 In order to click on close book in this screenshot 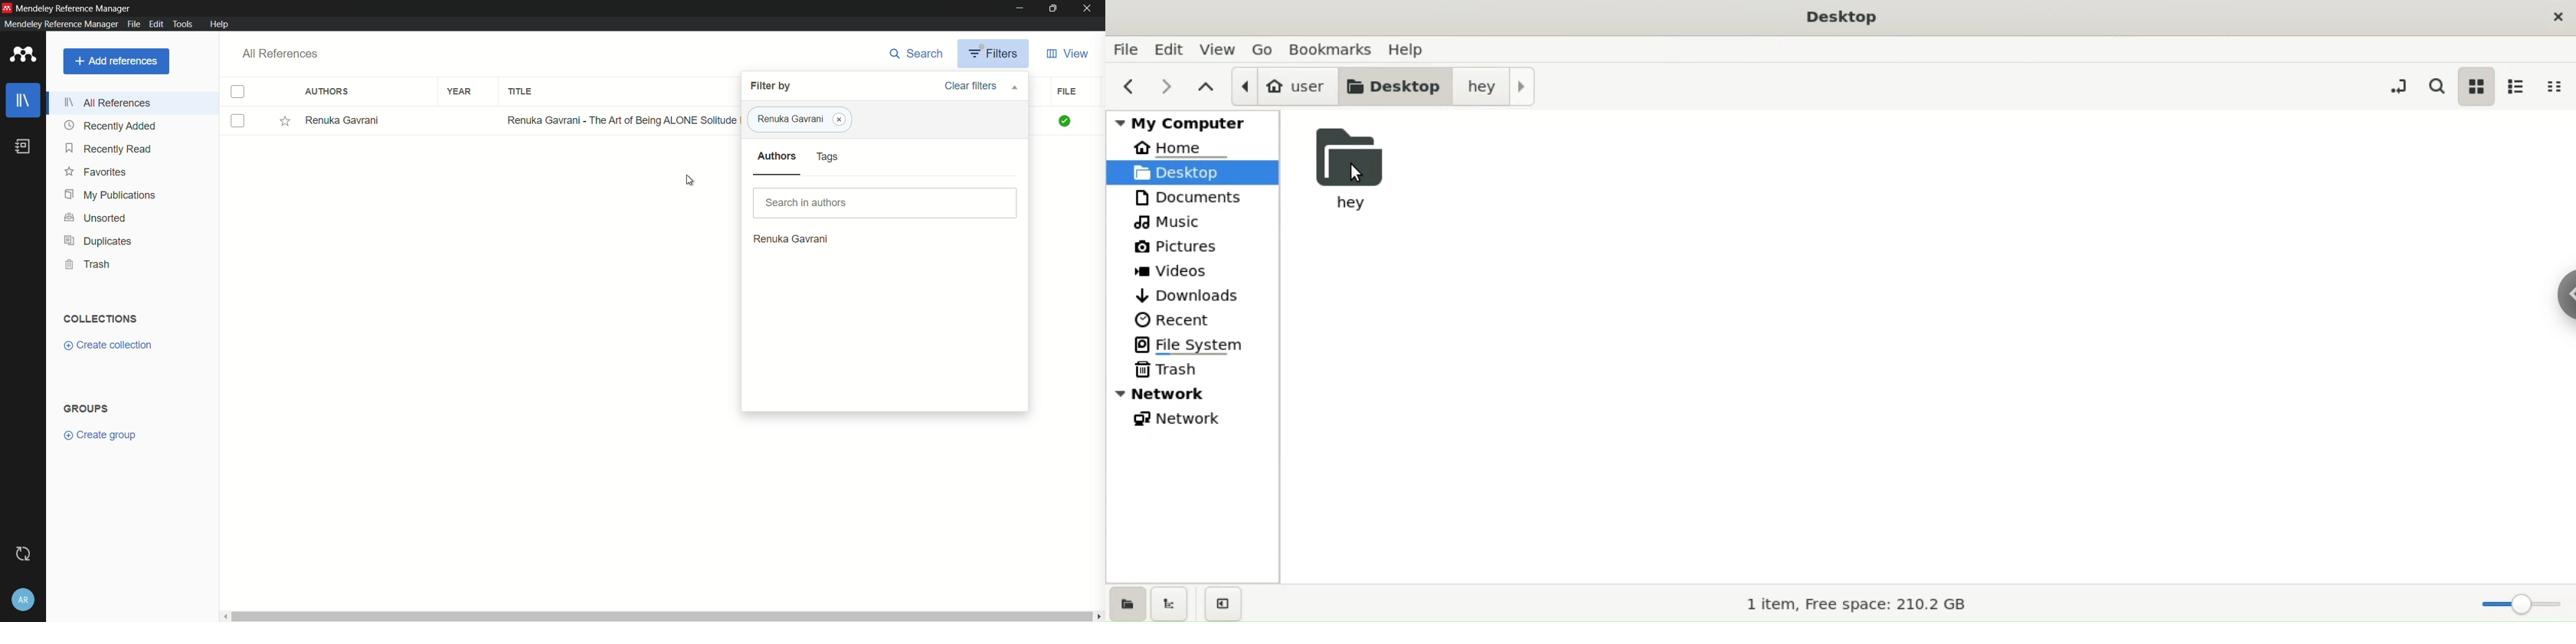, I will do `click(840, 120)`.